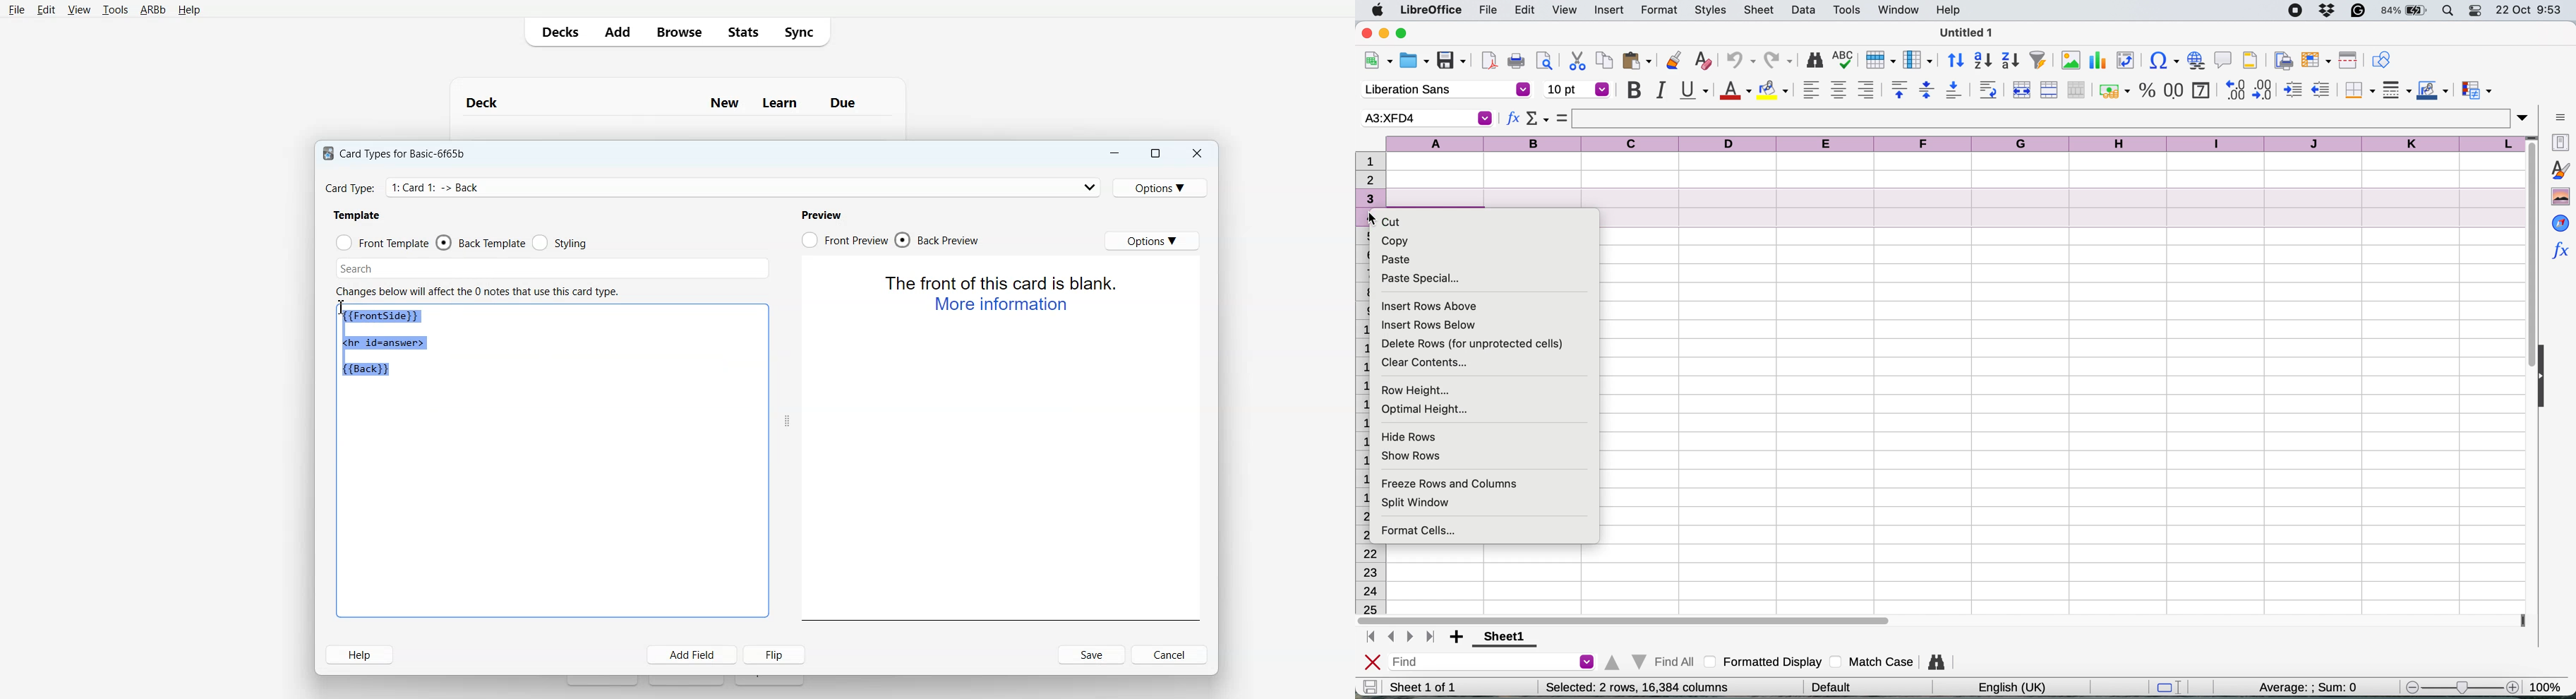  Describe the element at coordinates (2346, 60) in the screenshot. I see `split window` at that location.